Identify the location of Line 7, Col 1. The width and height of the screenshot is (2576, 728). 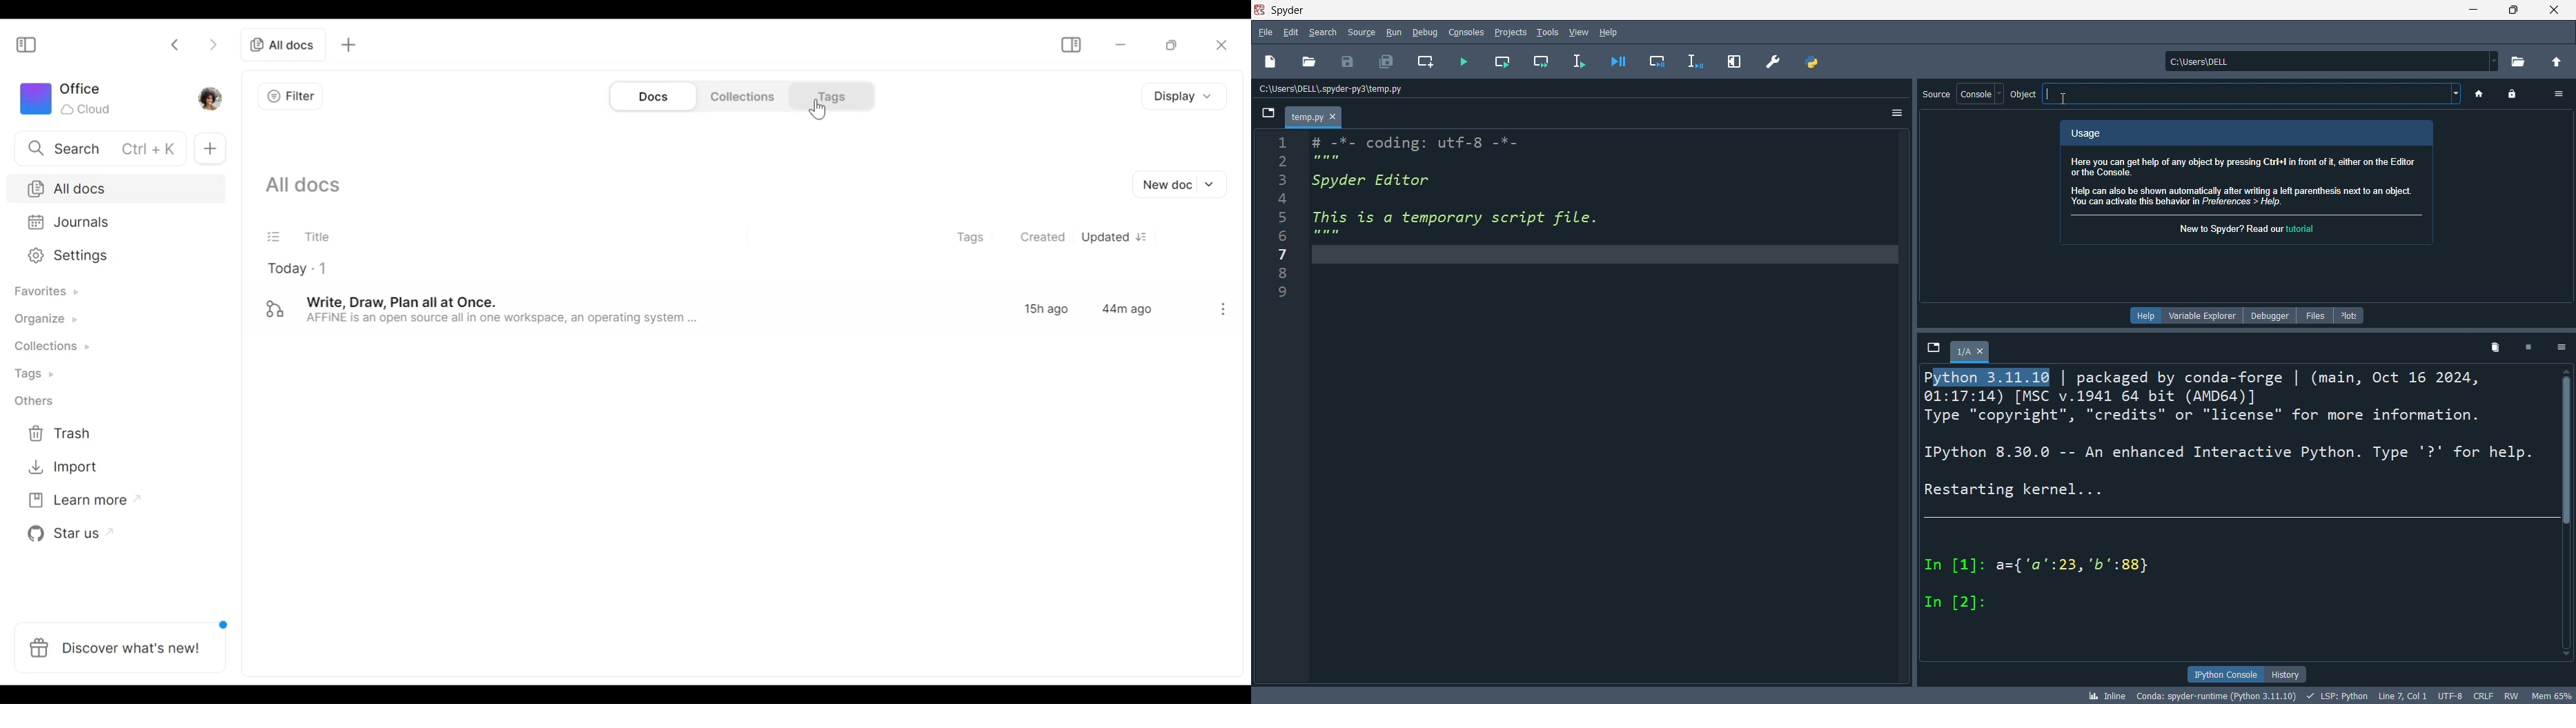
(2402, 695).